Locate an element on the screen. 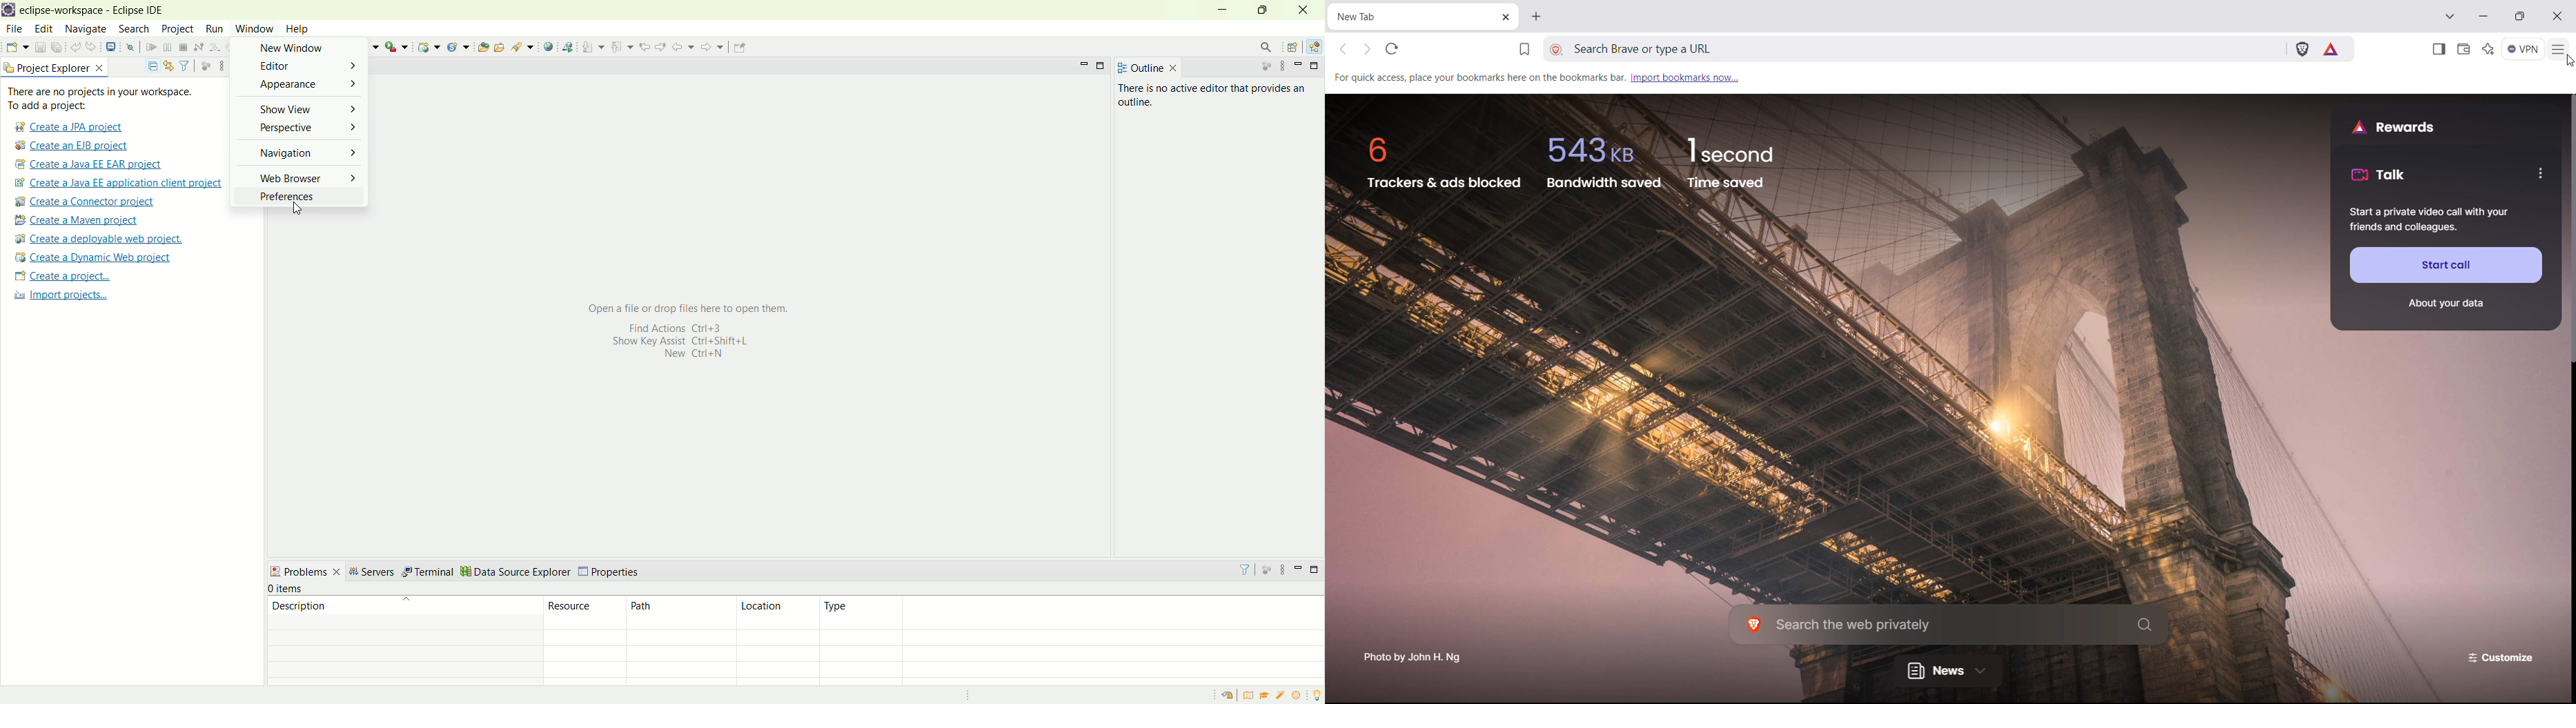 Image resolution: width=2576 pixels, height=728 pixels. create a maven project is located at coordinates (81, 221).